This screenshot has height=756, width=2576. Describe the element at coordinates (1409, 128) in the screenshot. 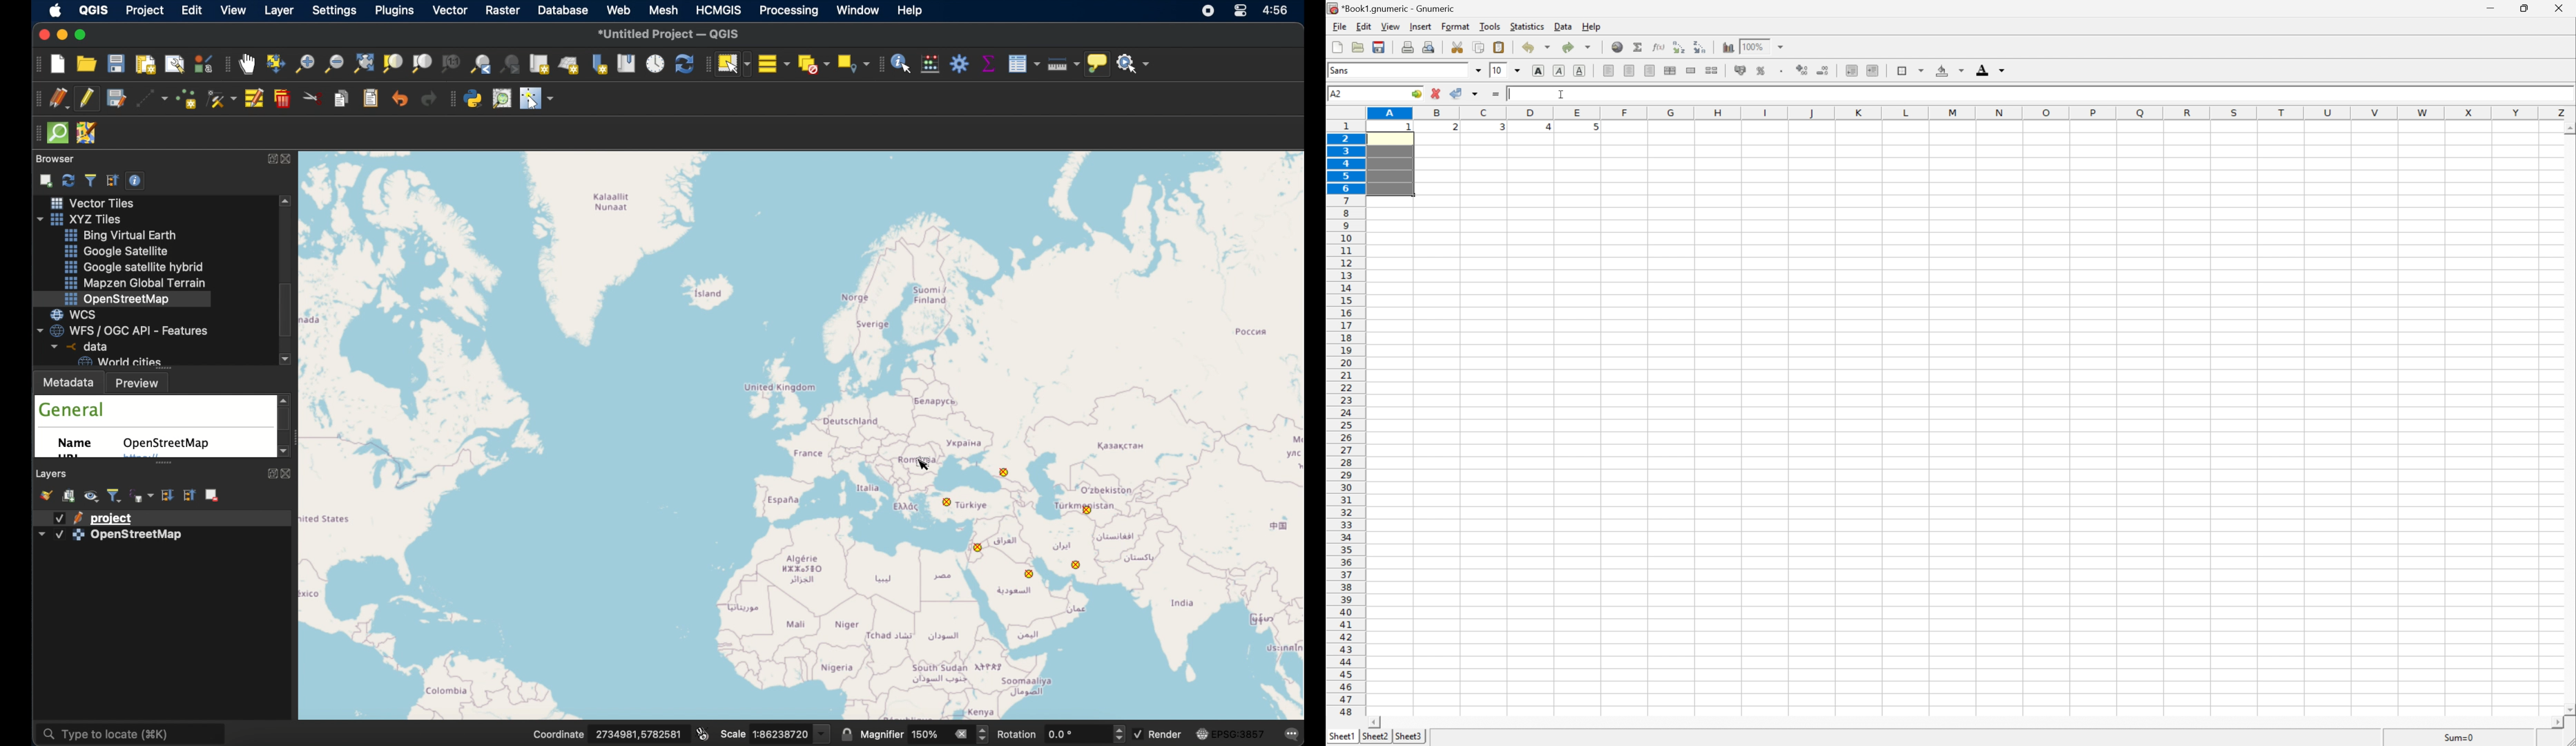

I see `1` at that location.